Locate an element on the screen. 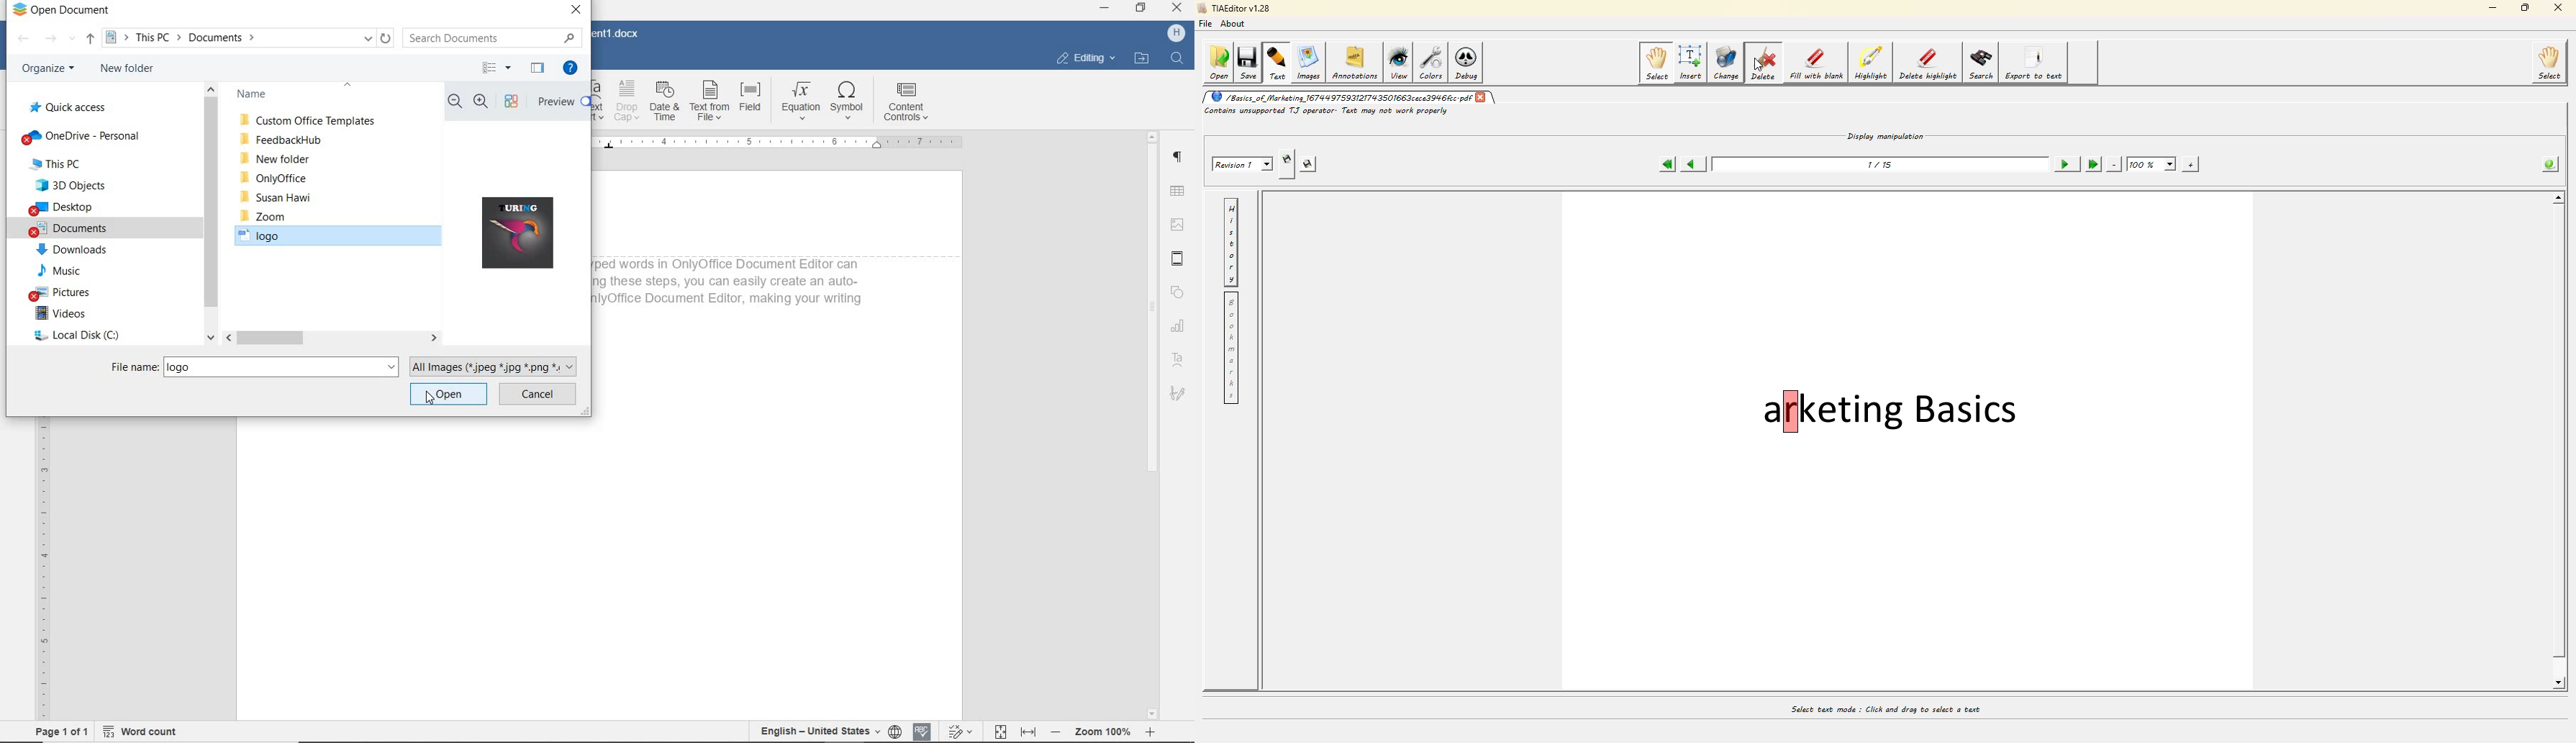  HEADER & FOOTER is located at coordinates (1178, 260).